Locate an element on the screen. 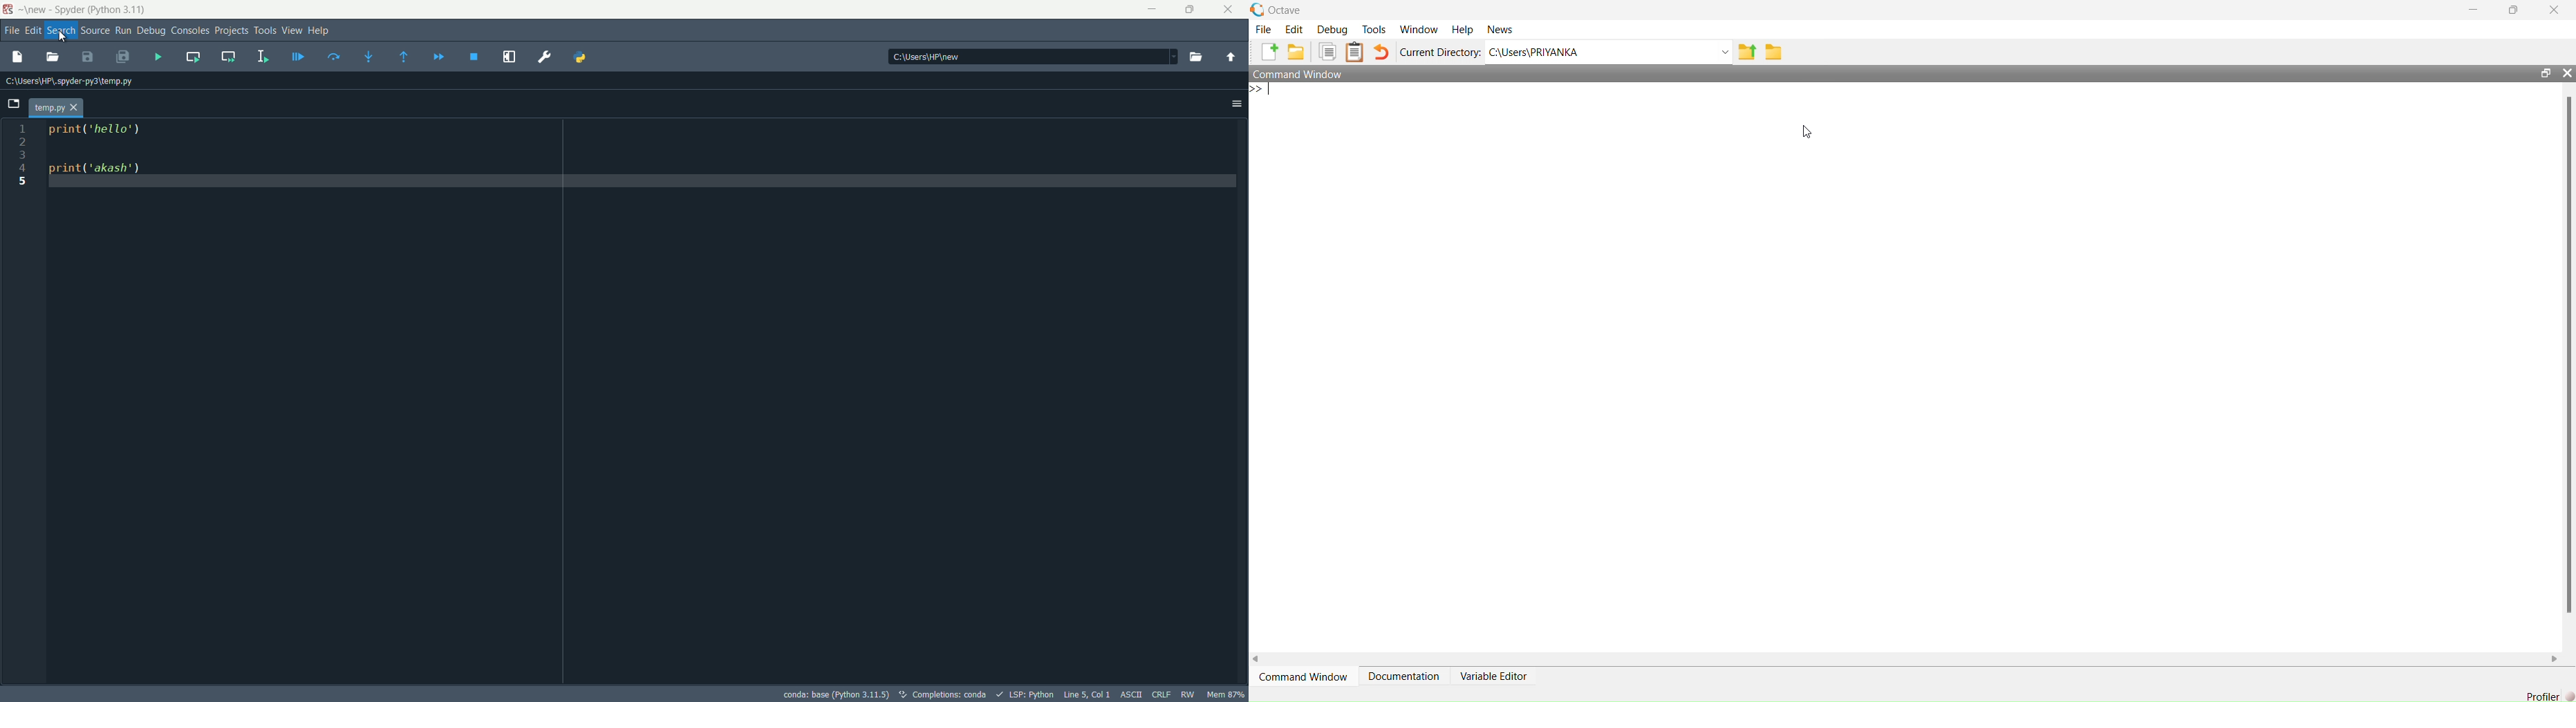 This screenshot has height=728, width=2576. Spyder(Python 3.11) is located at coordinates (87, 9).